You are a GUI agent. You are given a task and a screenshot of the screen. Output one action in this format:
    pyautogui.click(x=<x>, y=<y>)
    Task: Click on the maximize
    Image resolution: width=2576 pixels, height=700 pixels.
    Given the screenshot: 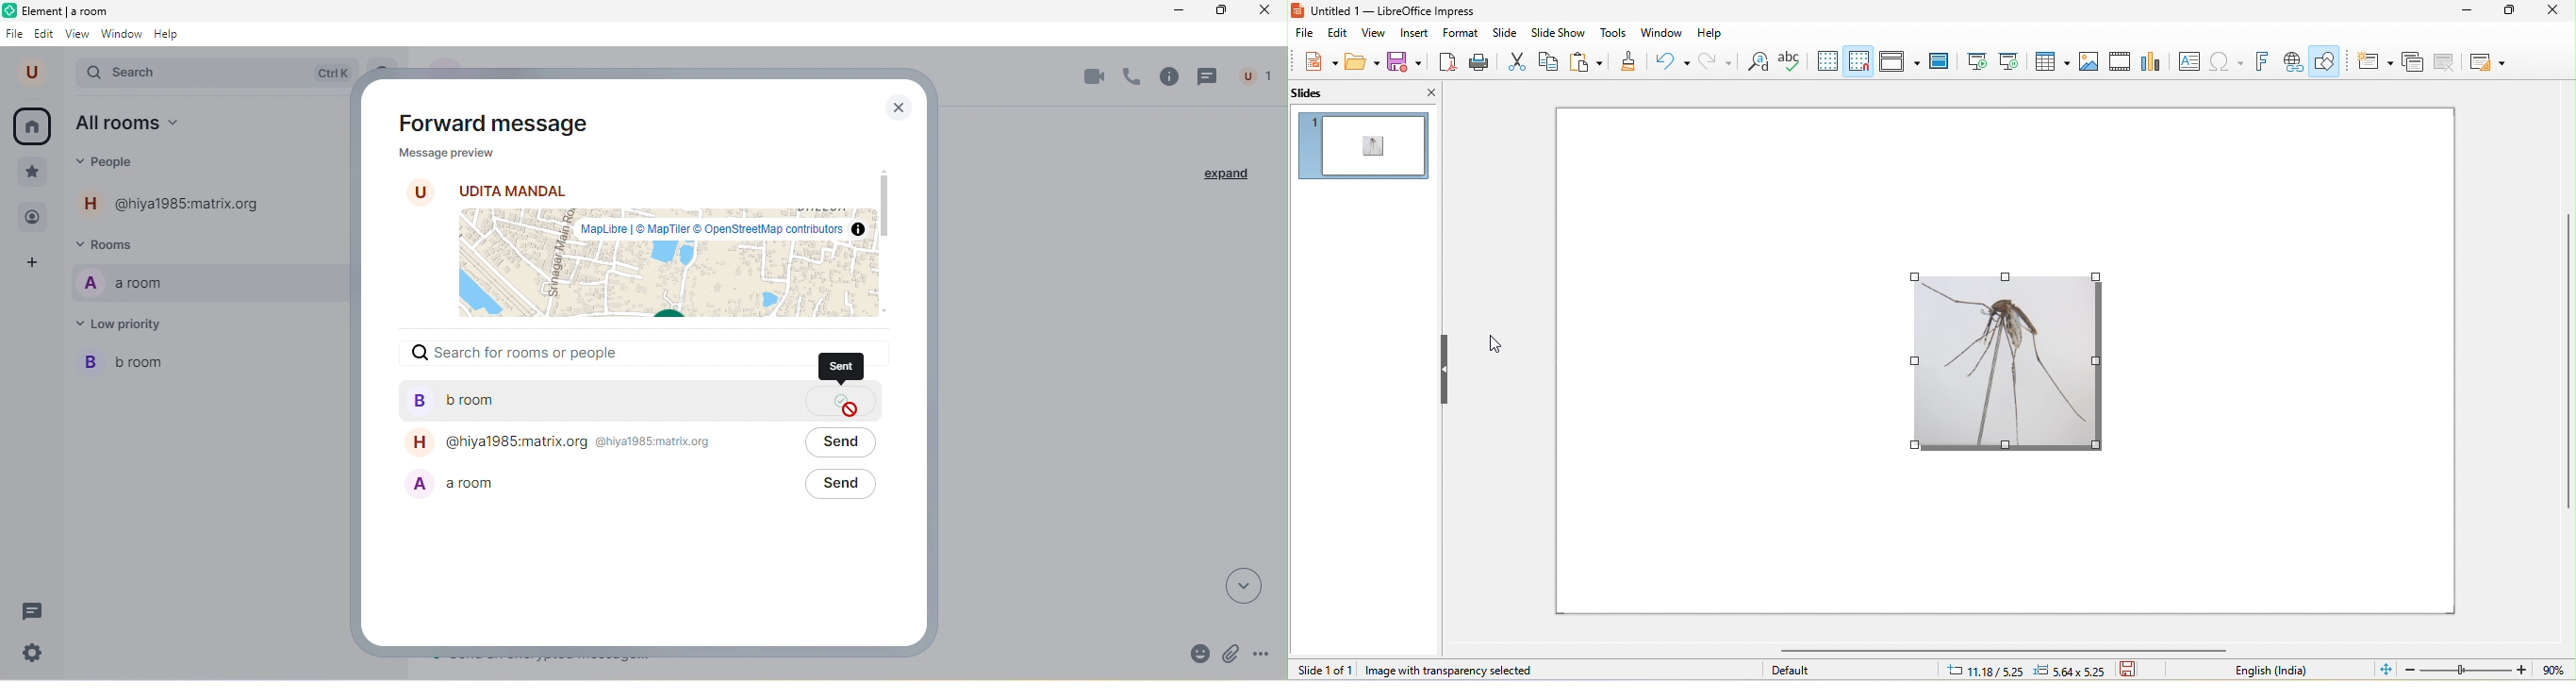 What is the action you would take?
    pyautogui.click(x=2512, y=14)
    